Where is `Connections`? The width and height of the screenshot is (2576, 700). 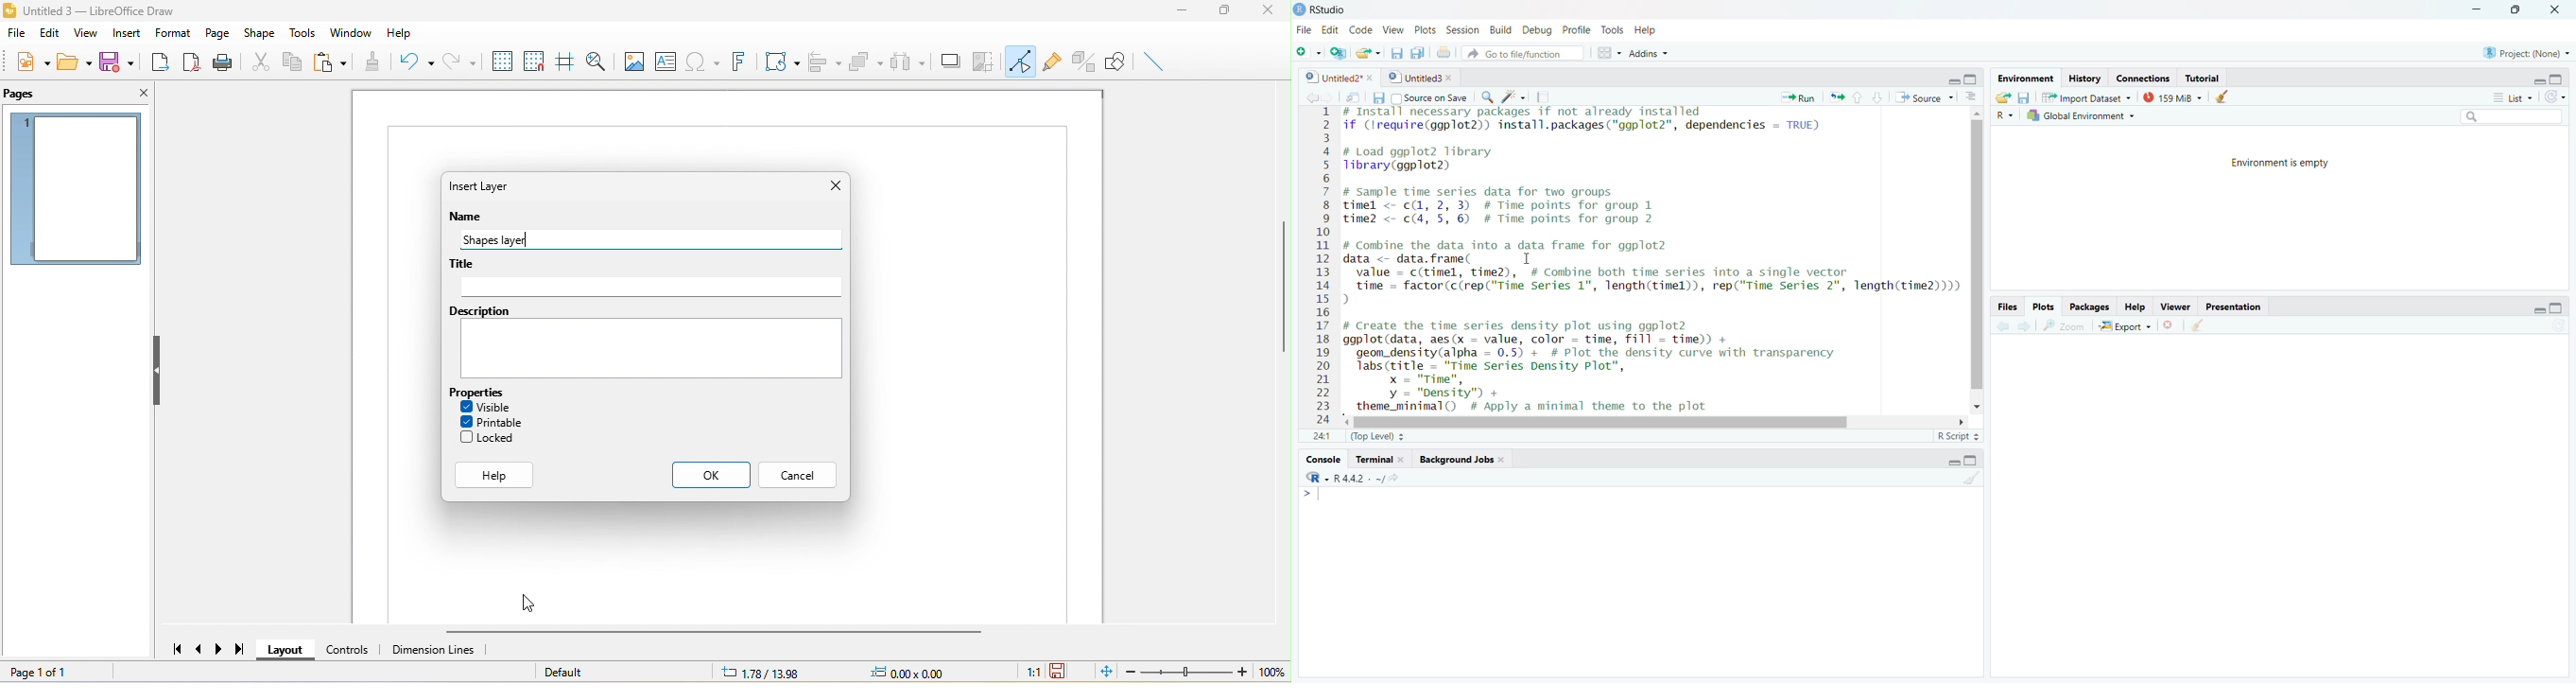
Connections is located at coordinates (2143, 78).